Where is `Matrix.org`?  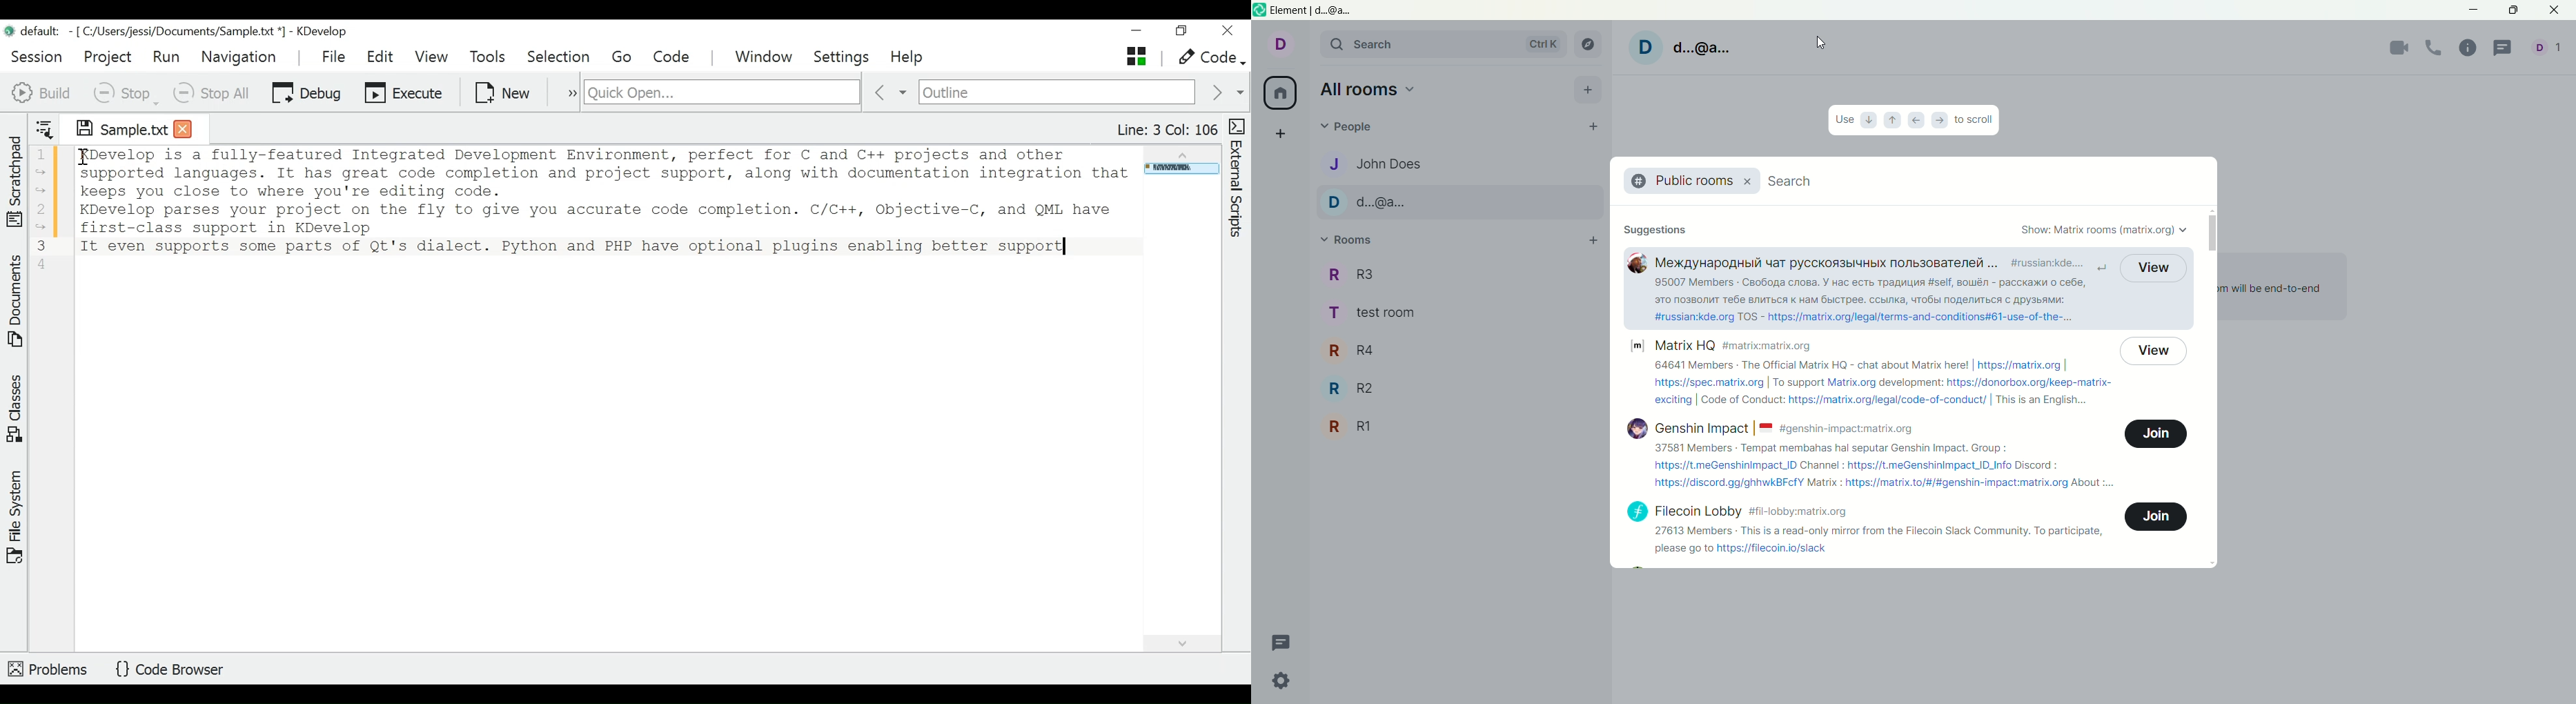 Matrix.org is located at coordinates (1852, 383).